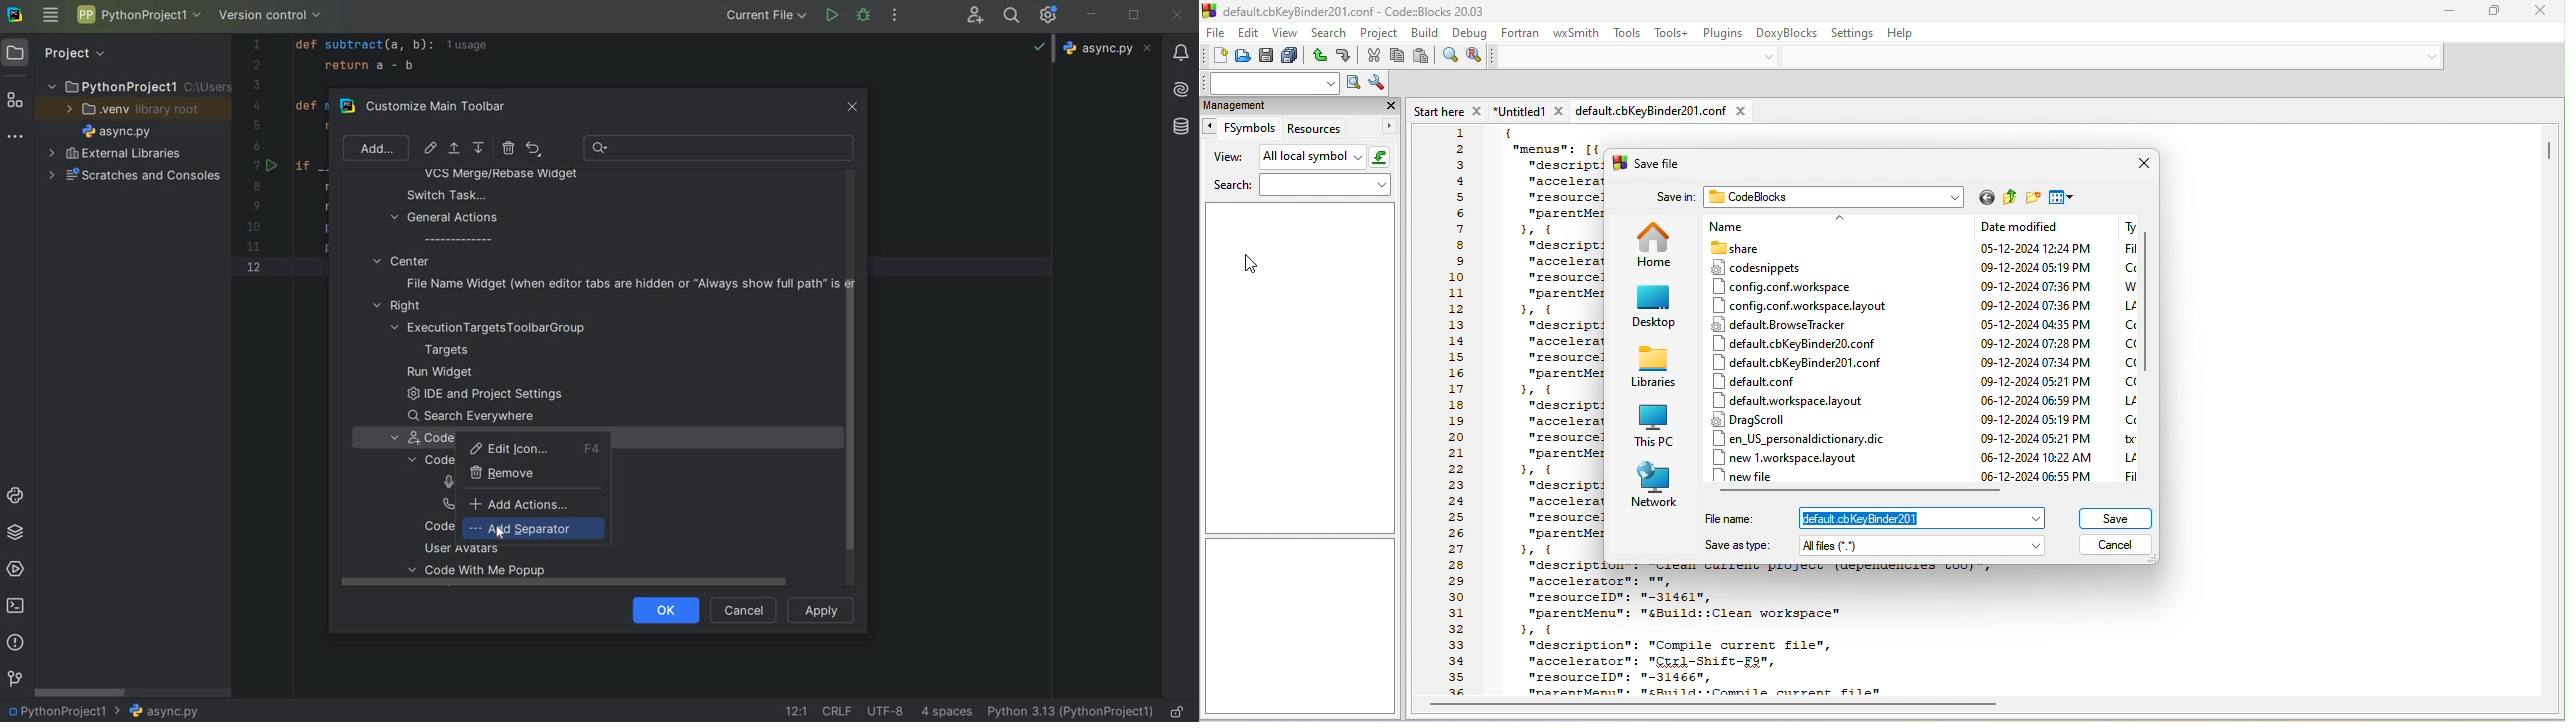  I want to click on wxsmith, so click(1579, 32).